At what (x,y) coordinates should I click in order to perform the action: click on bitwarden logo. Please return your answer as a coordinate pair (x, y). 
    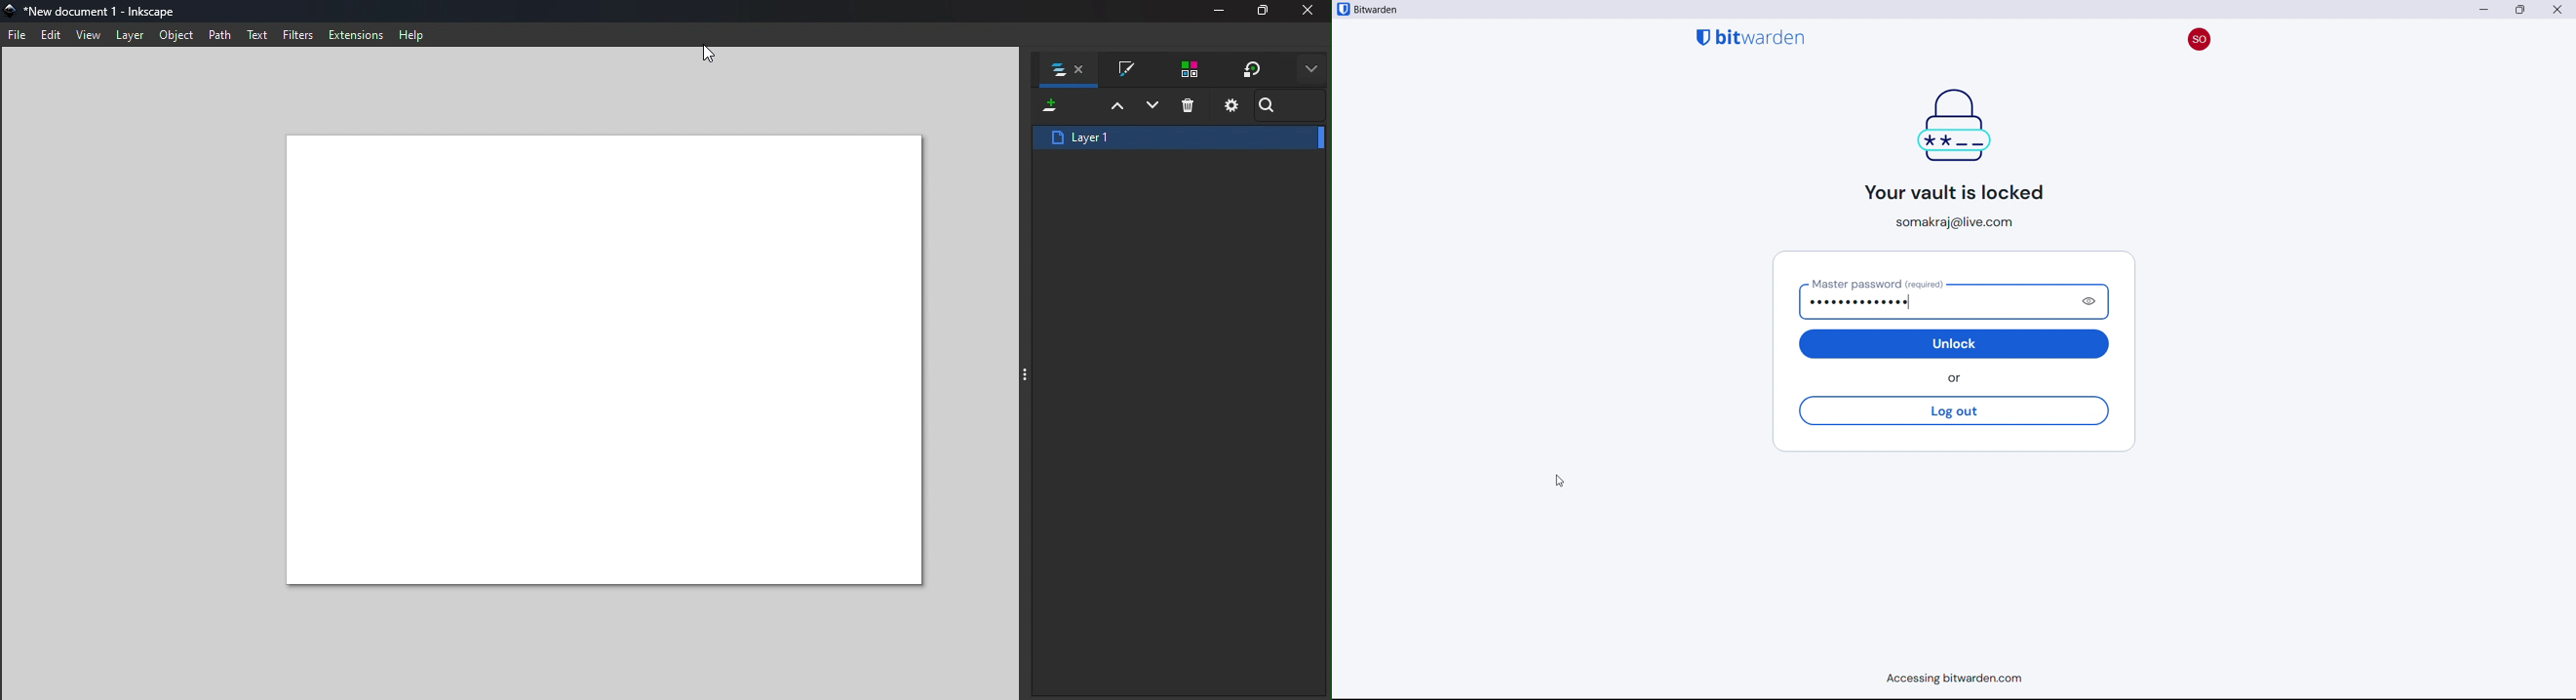
    Looking at the image, I should click on (1751, 36).